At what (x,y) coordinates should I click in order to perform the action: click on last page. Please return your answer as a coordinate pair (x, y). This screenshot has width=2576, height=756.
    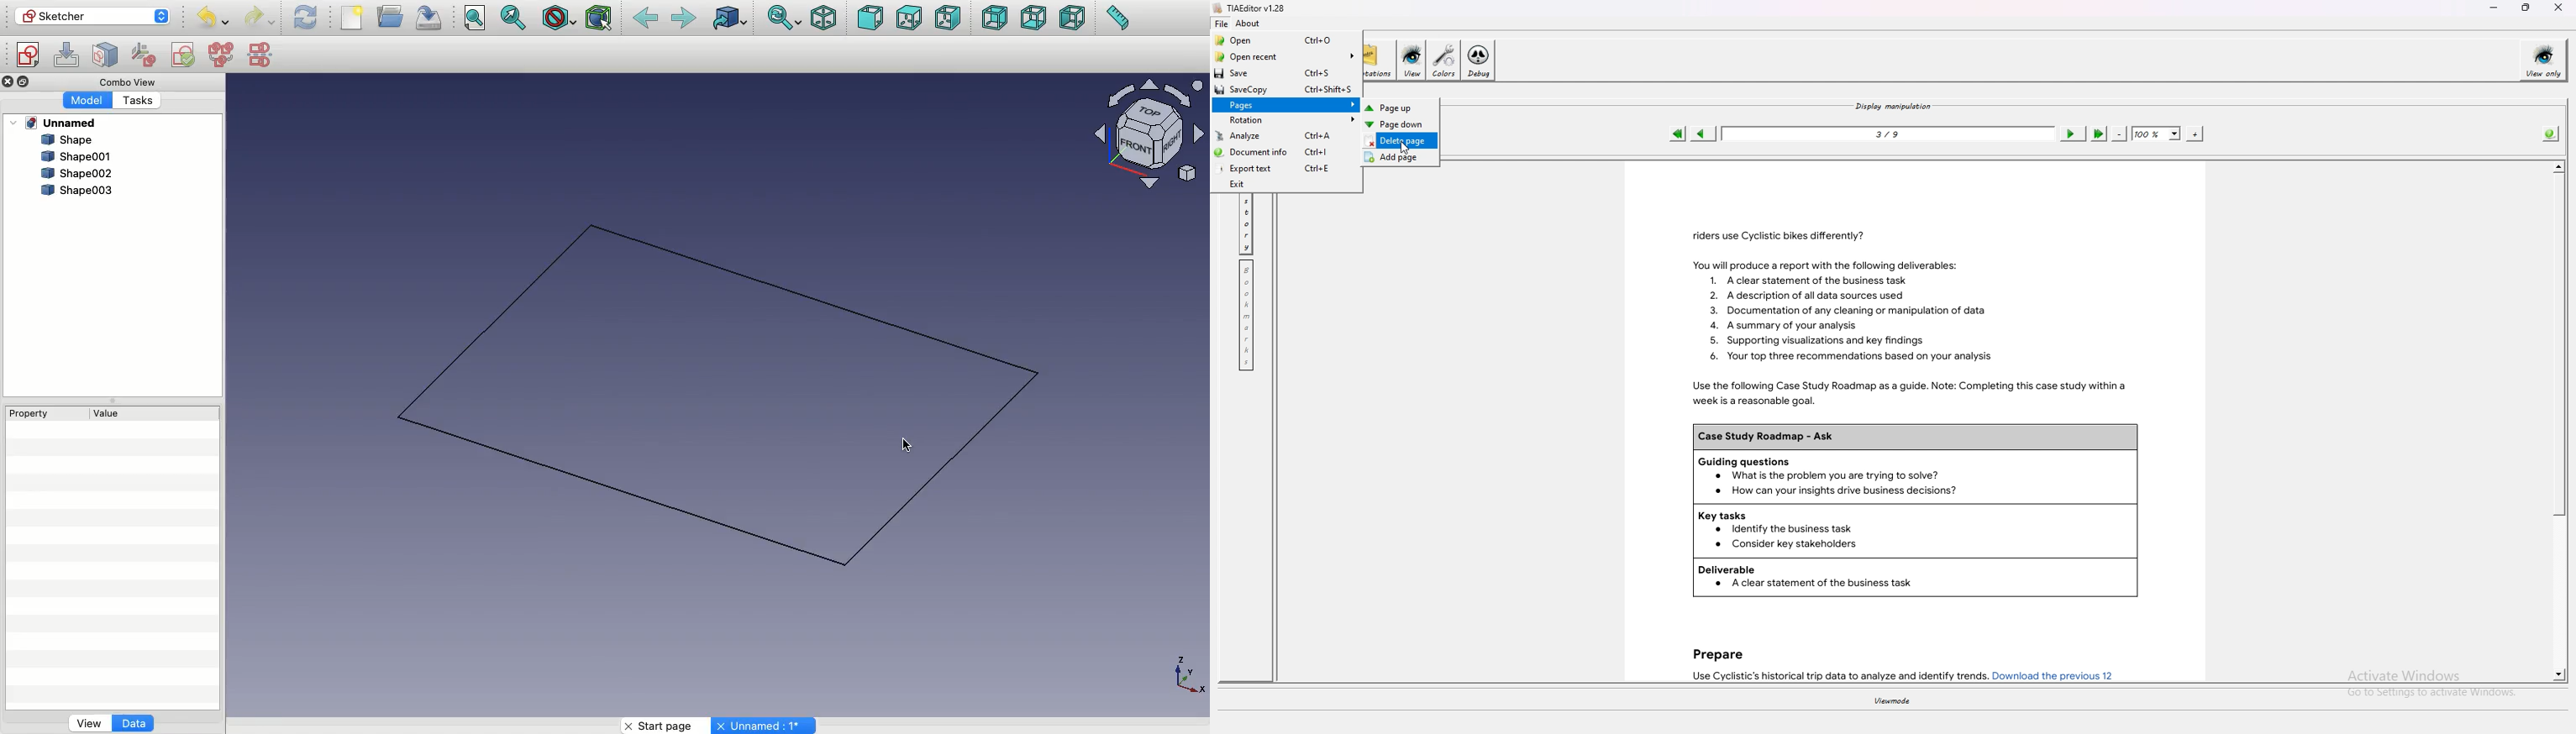
    Looking at the image, I should click on (2099, 134).